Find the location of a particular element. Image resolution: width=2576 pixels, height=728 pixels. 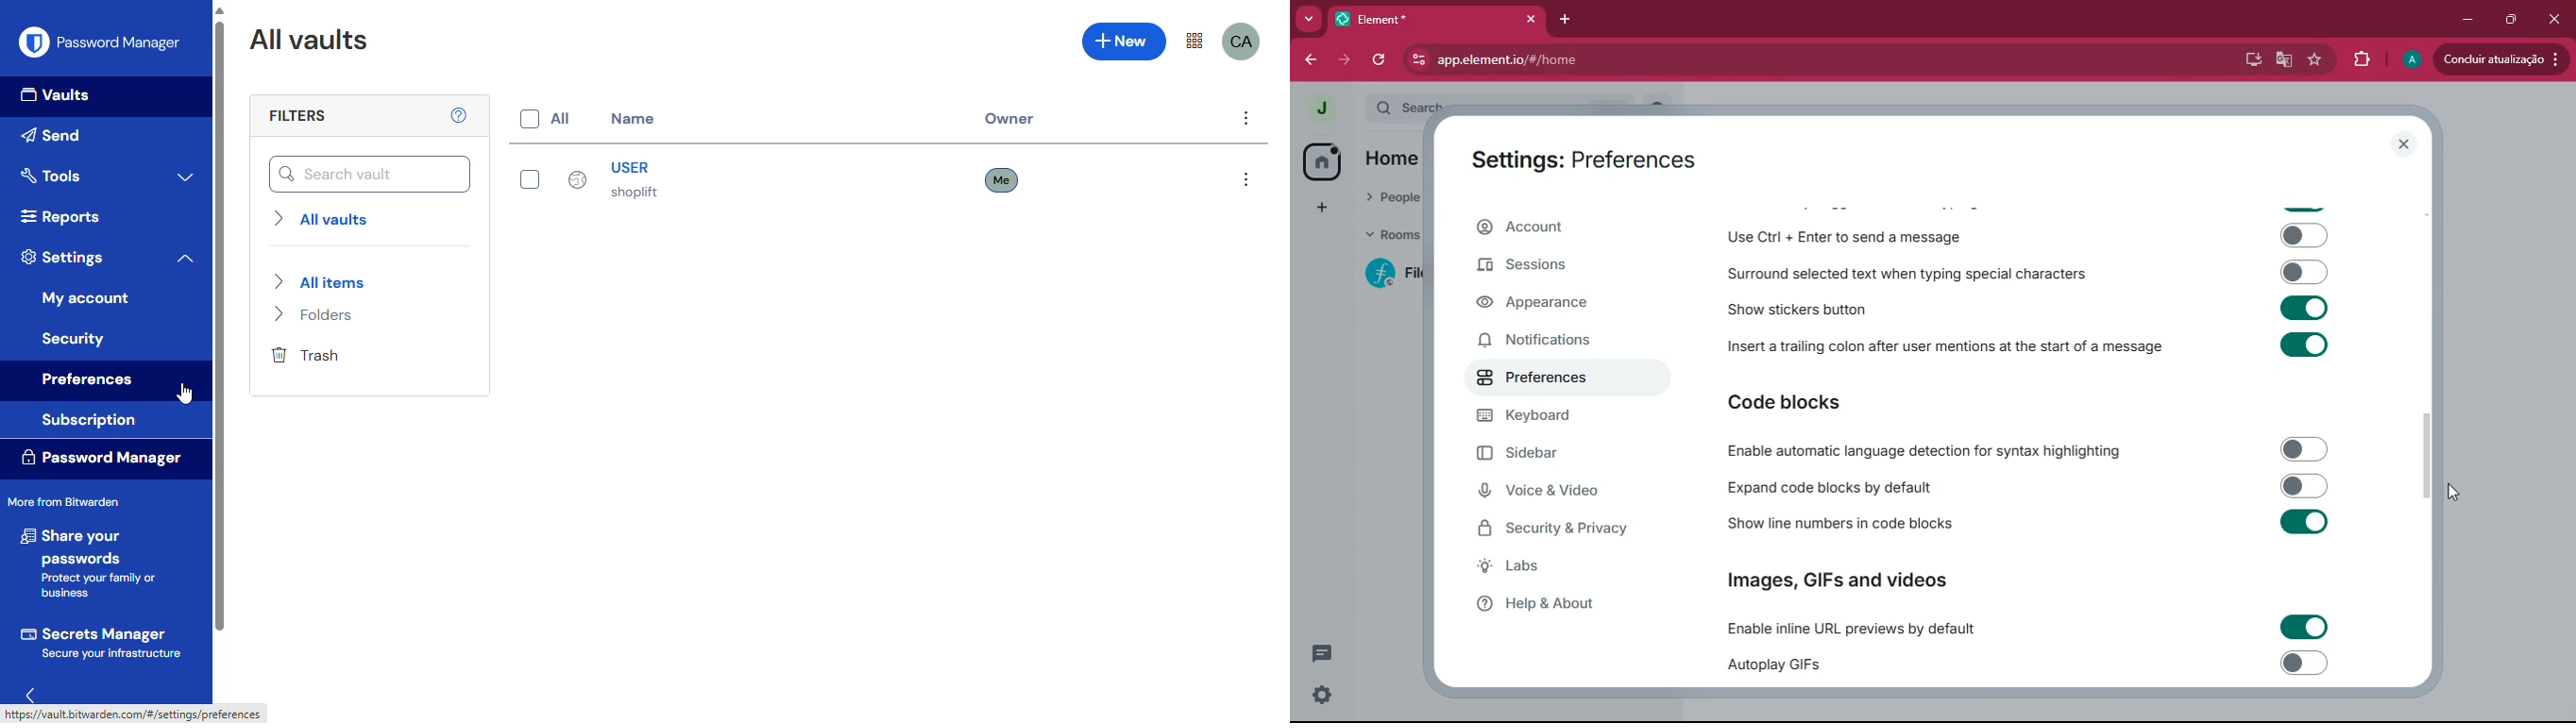

scroll bar  is located at coordinates (2425, 455).